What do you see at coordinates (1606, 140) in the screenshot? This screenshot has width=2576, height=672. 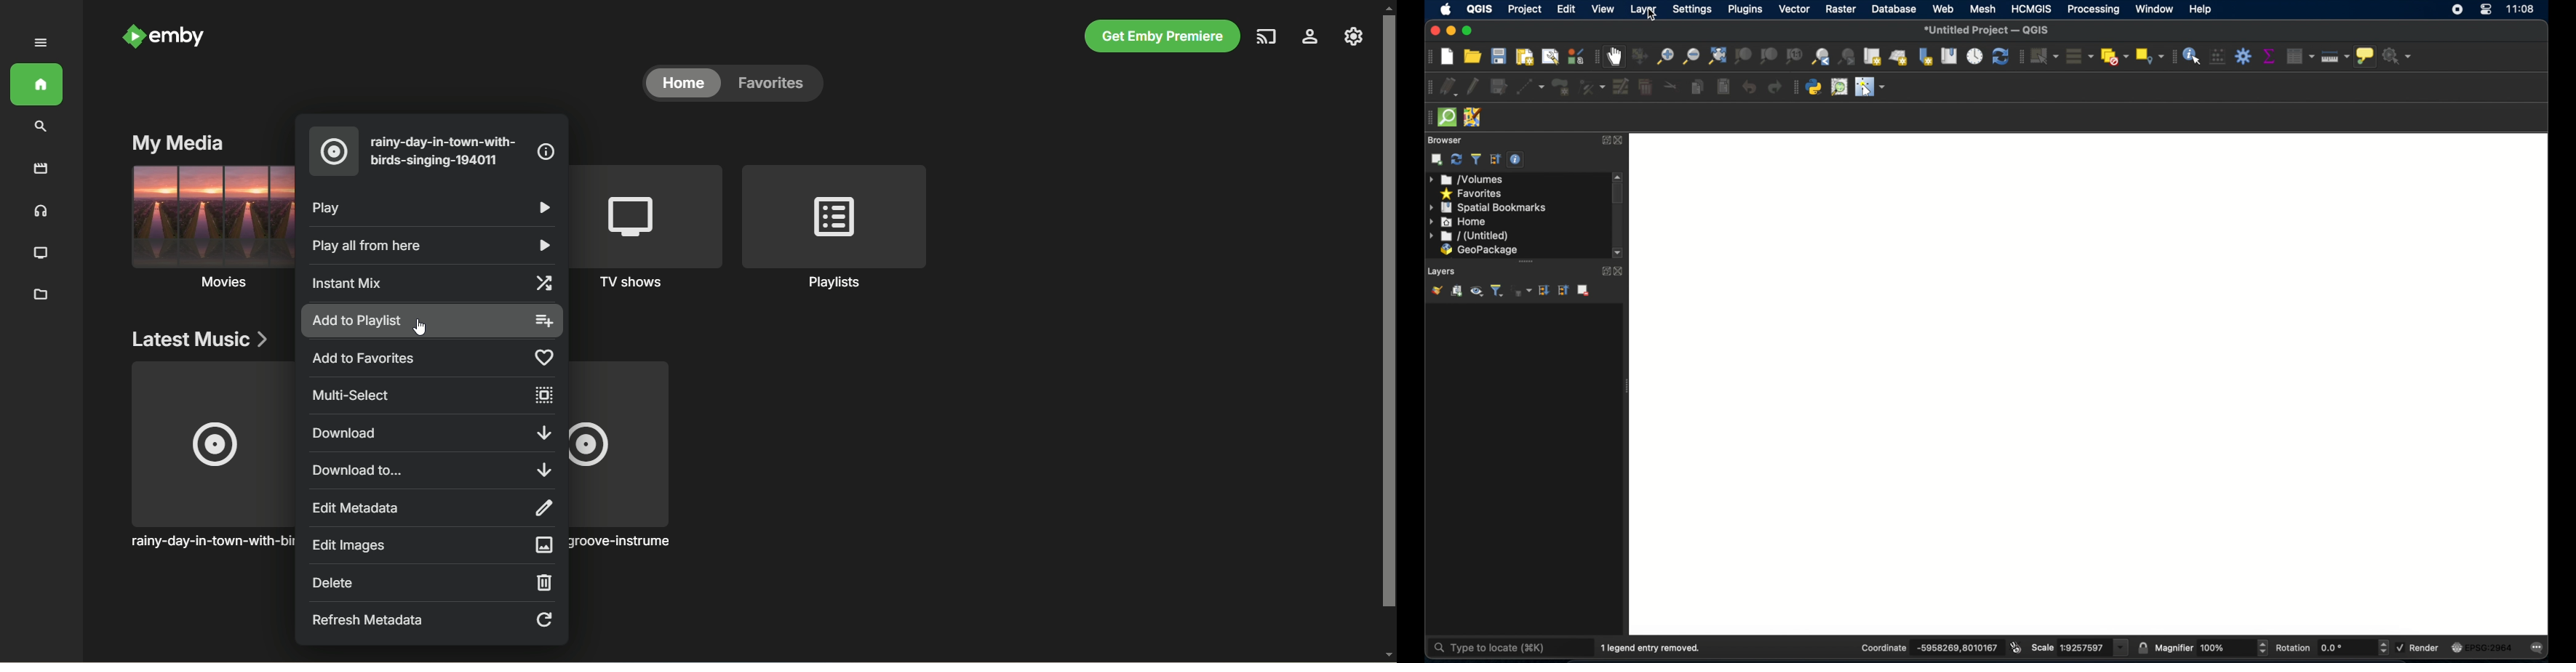 I see `expand` at bounding box center [1606, 140].